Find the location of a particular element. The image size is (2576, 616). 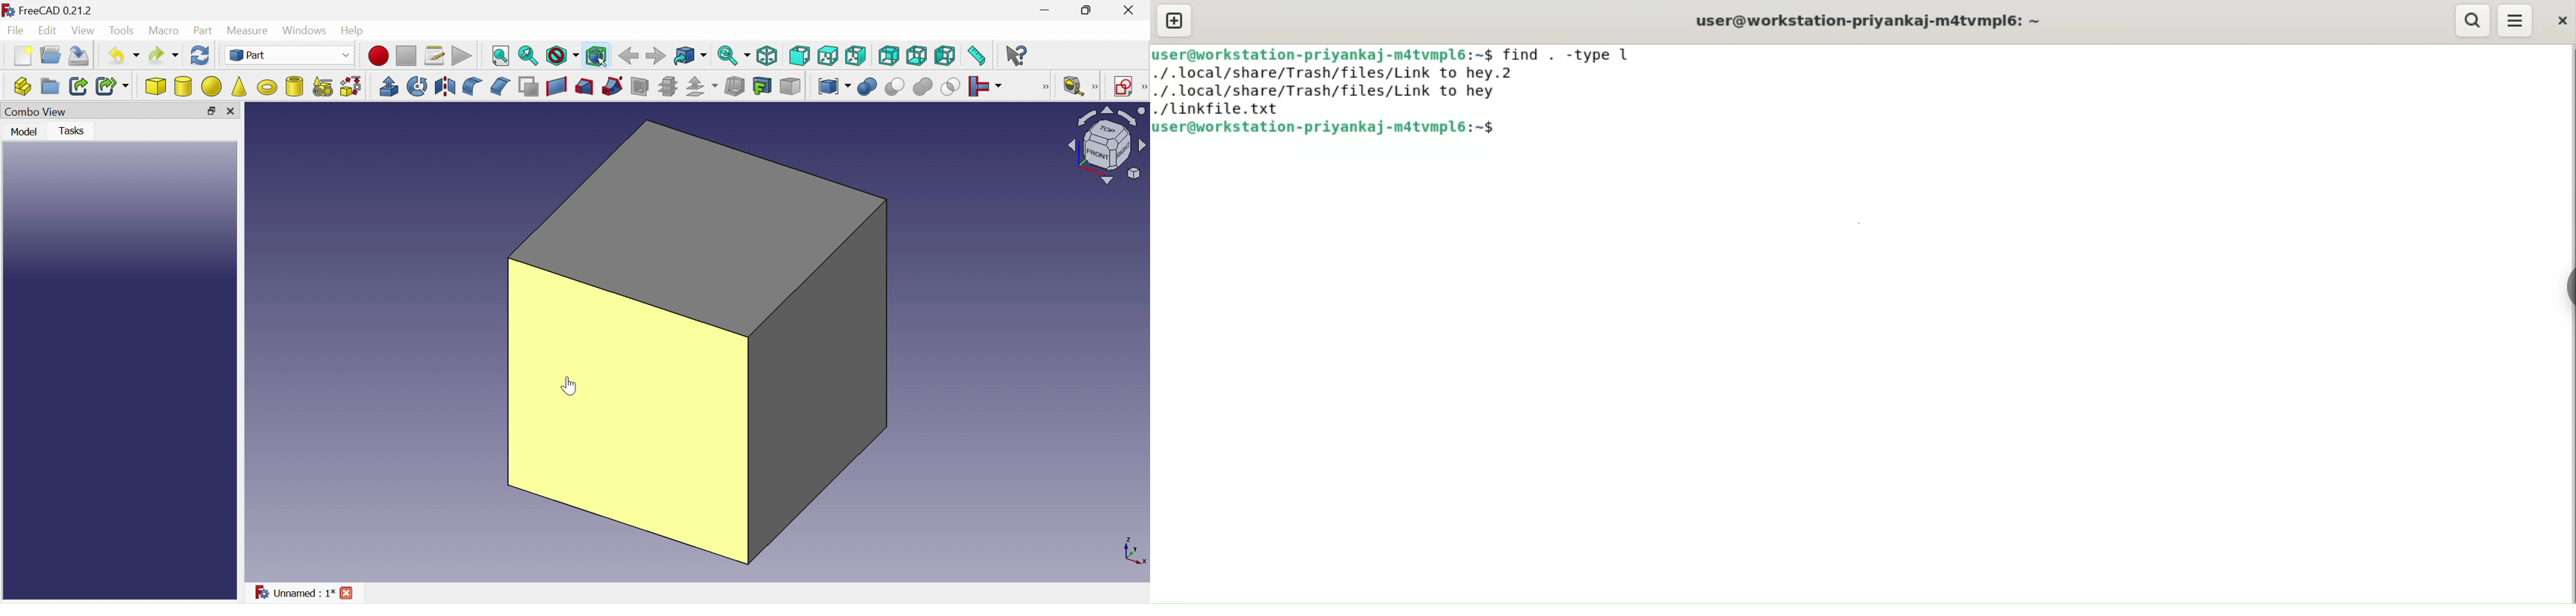

Part is located at coordinates (203, 32).